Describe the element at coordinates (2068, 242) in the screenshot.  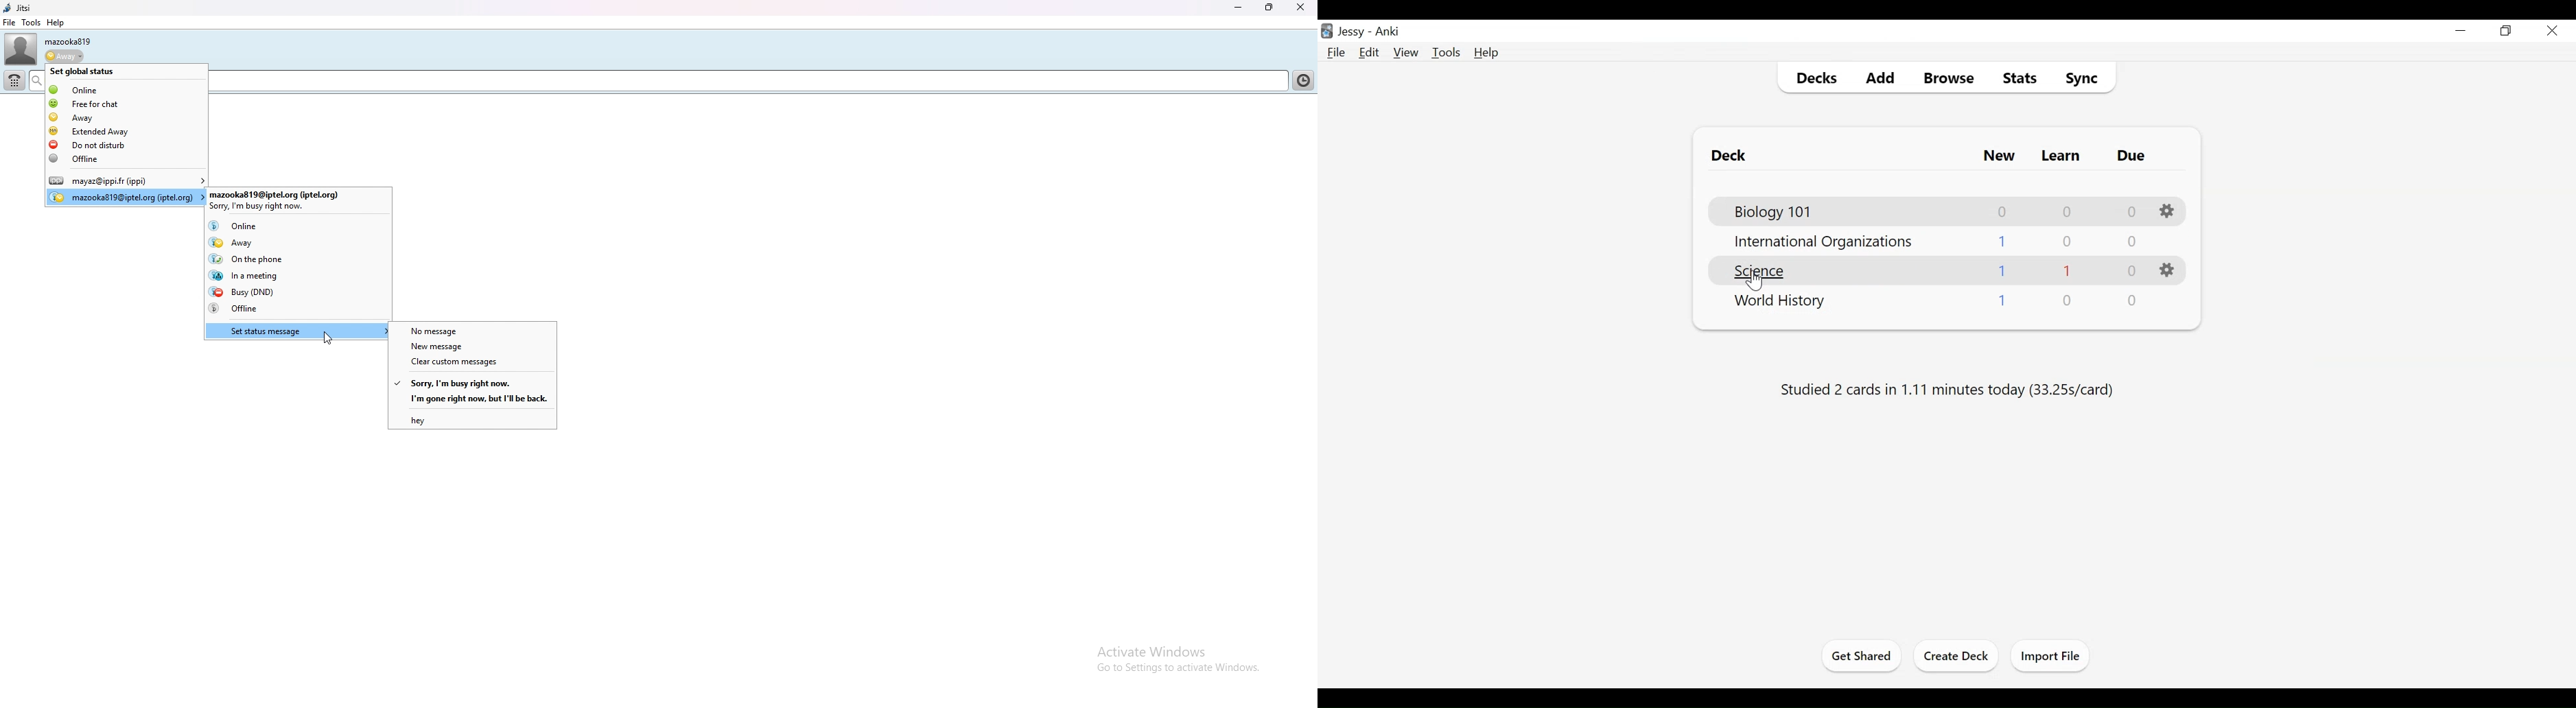
I see `Learn Cards Count` at that location.